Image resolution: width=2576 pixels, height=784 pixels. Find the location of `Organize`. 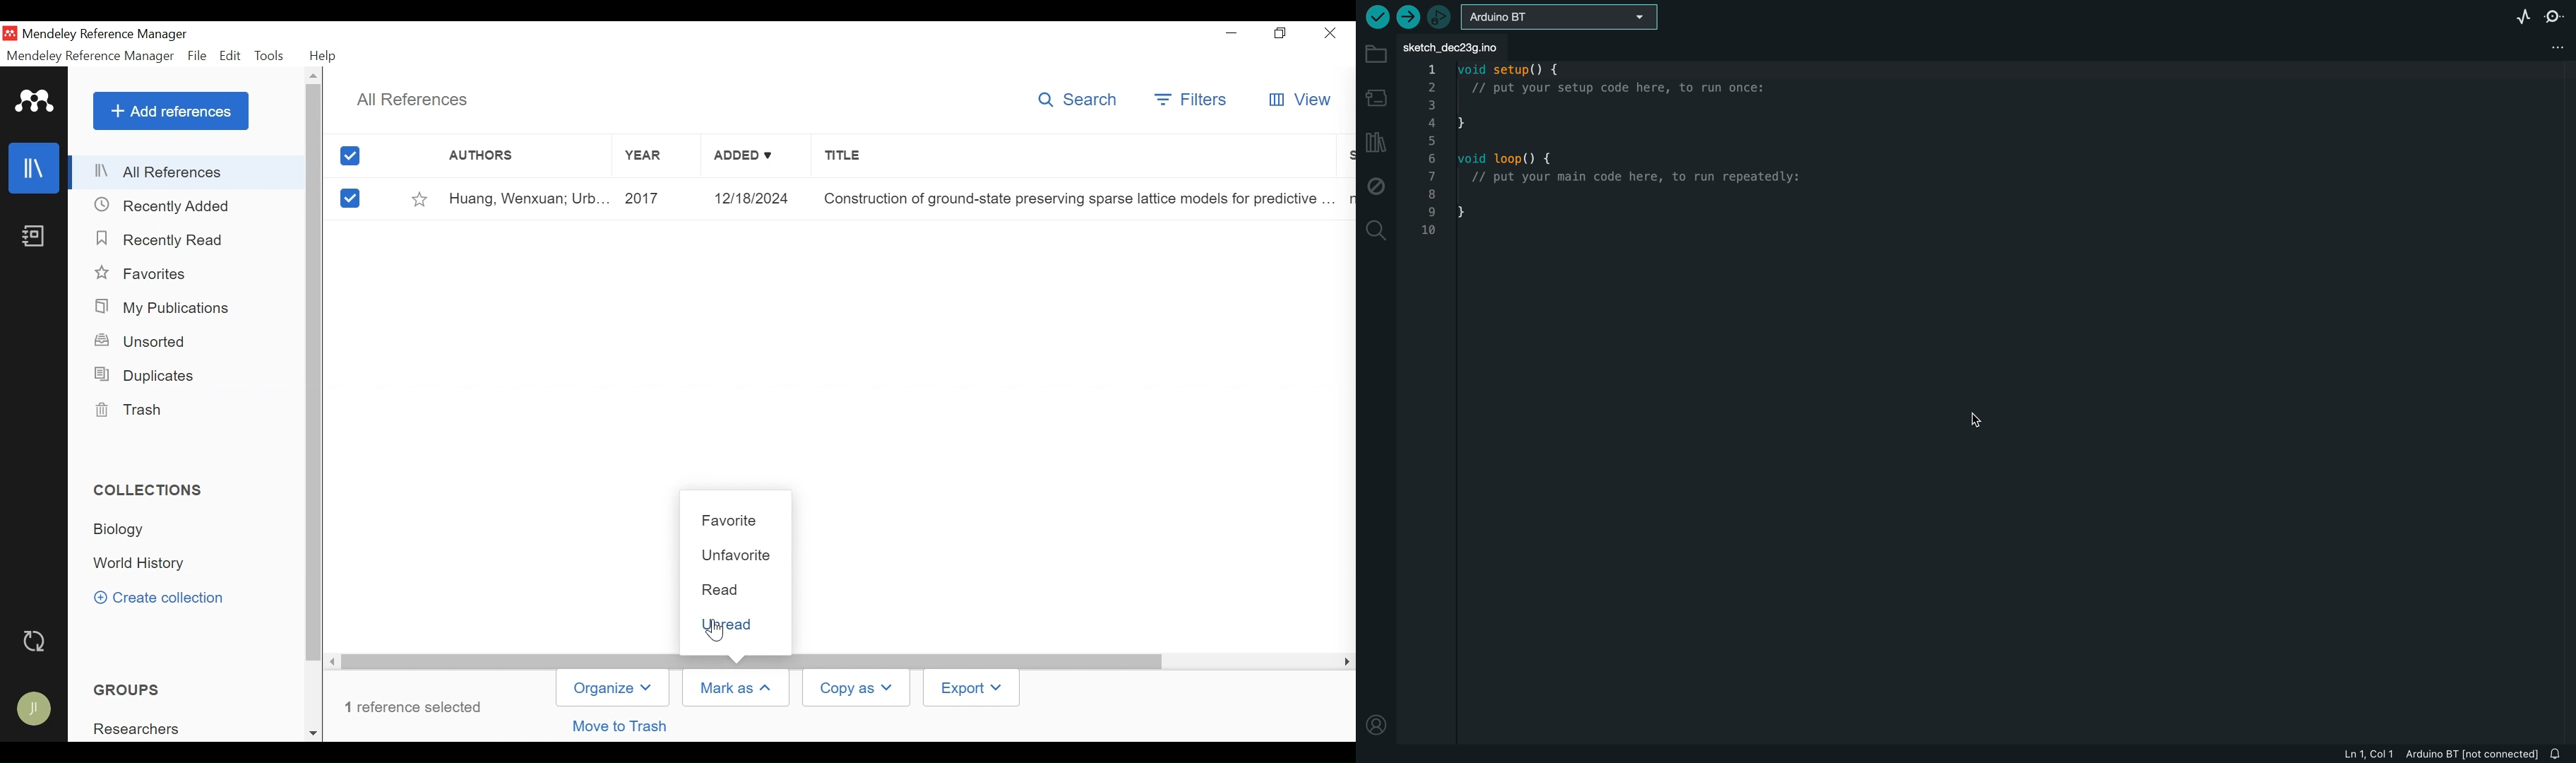

Organize is located at coordinates (613, 687).